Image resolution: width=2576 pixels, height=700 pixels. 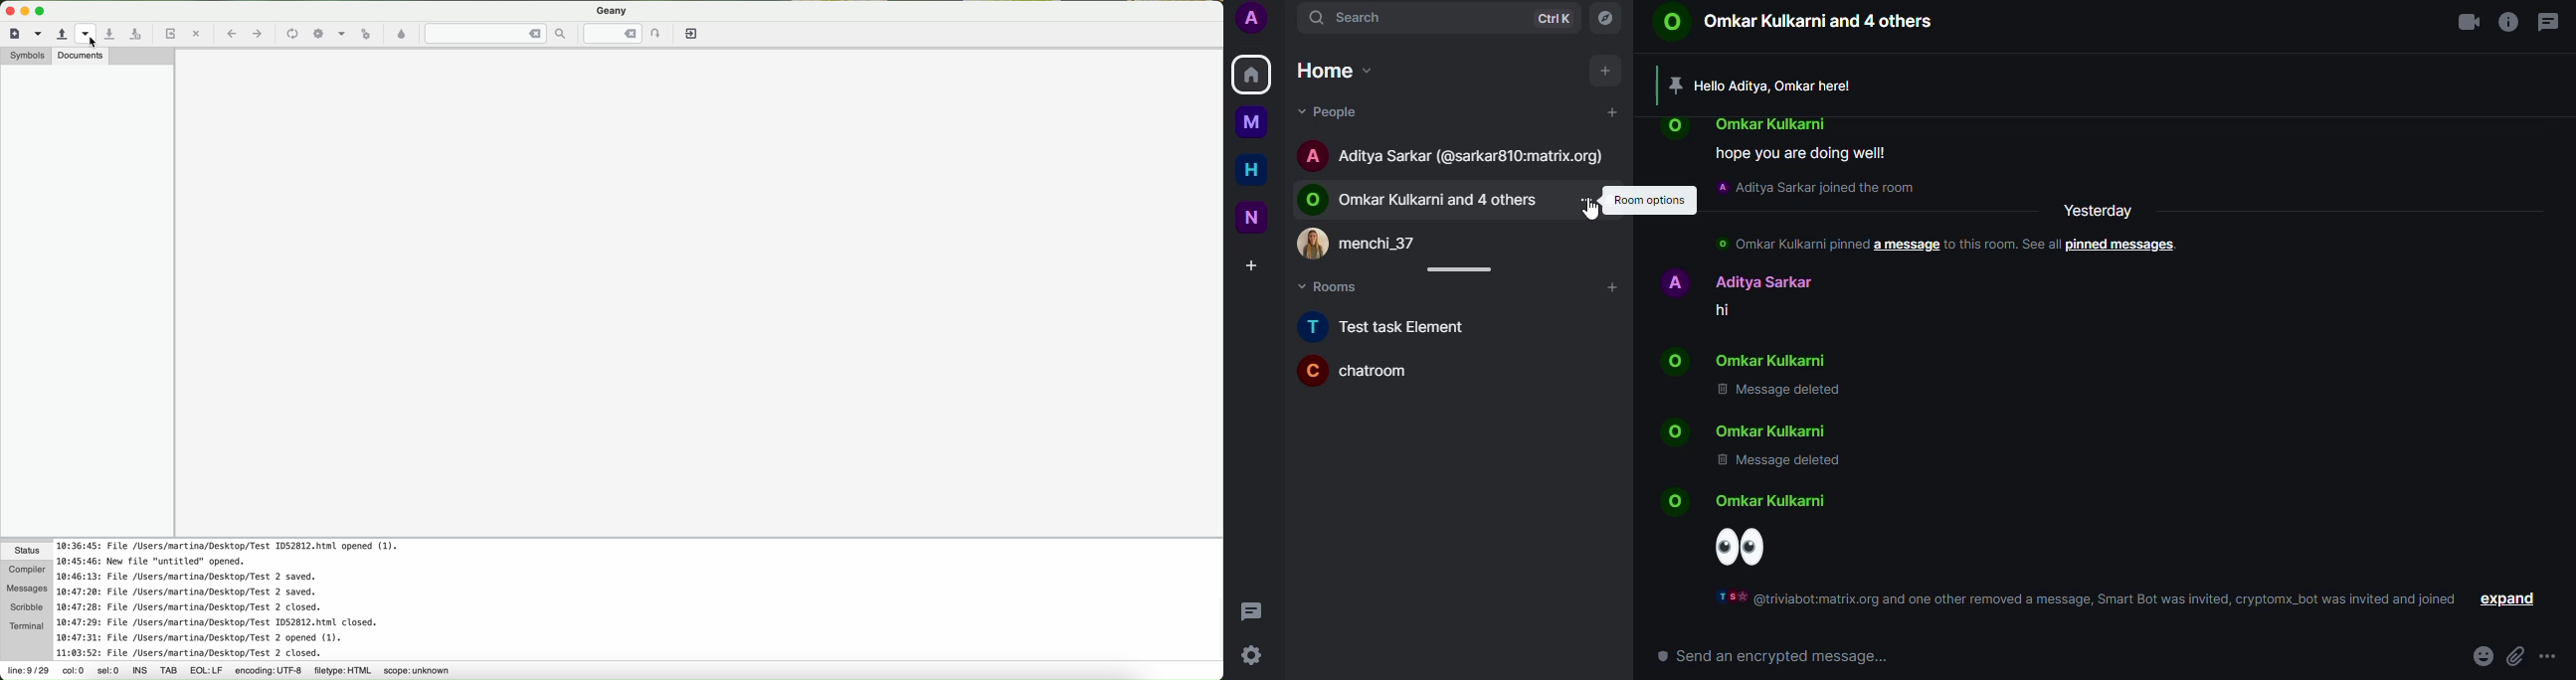 I want to click on home, so click(x=1340, y=72).